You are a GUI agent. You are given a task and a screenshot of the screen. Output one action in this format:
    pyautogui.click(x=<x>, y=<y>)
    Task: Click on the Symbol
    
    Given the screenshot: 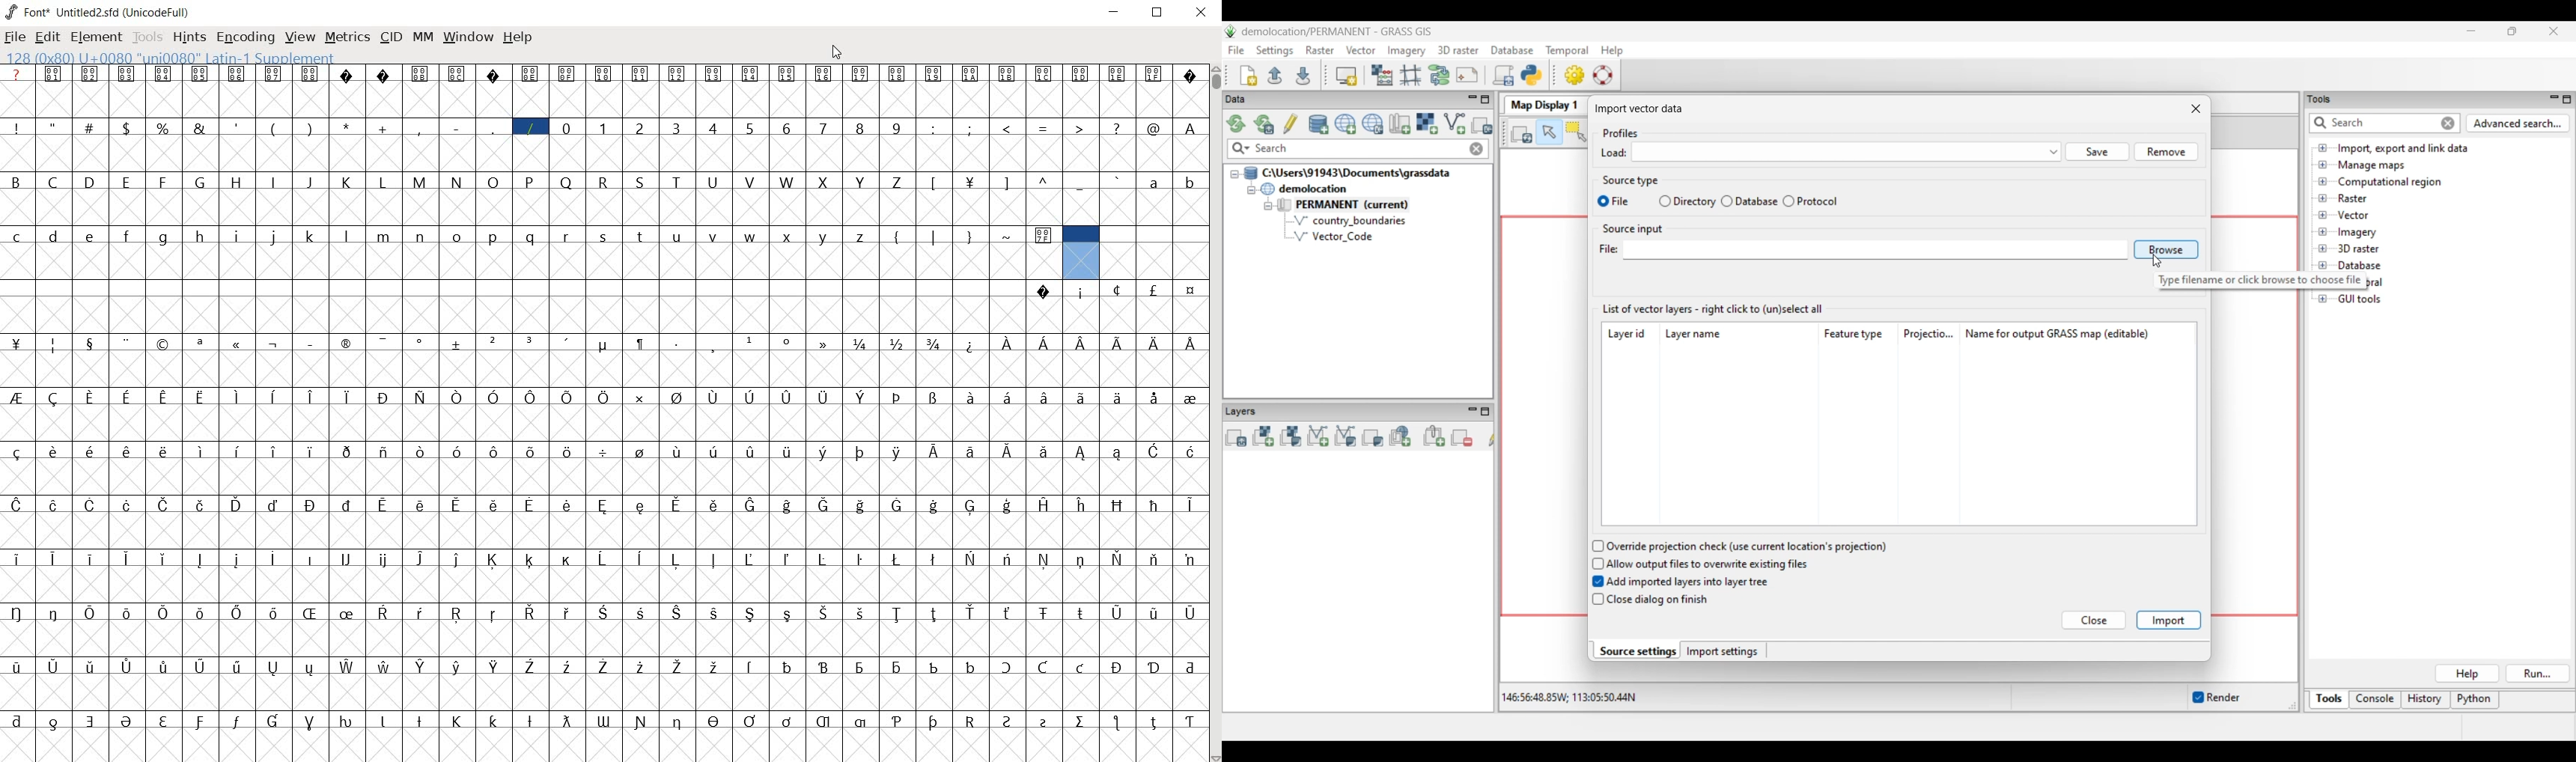 What is the action you would take?
    pyautogui.click(x=531, y=341)
    